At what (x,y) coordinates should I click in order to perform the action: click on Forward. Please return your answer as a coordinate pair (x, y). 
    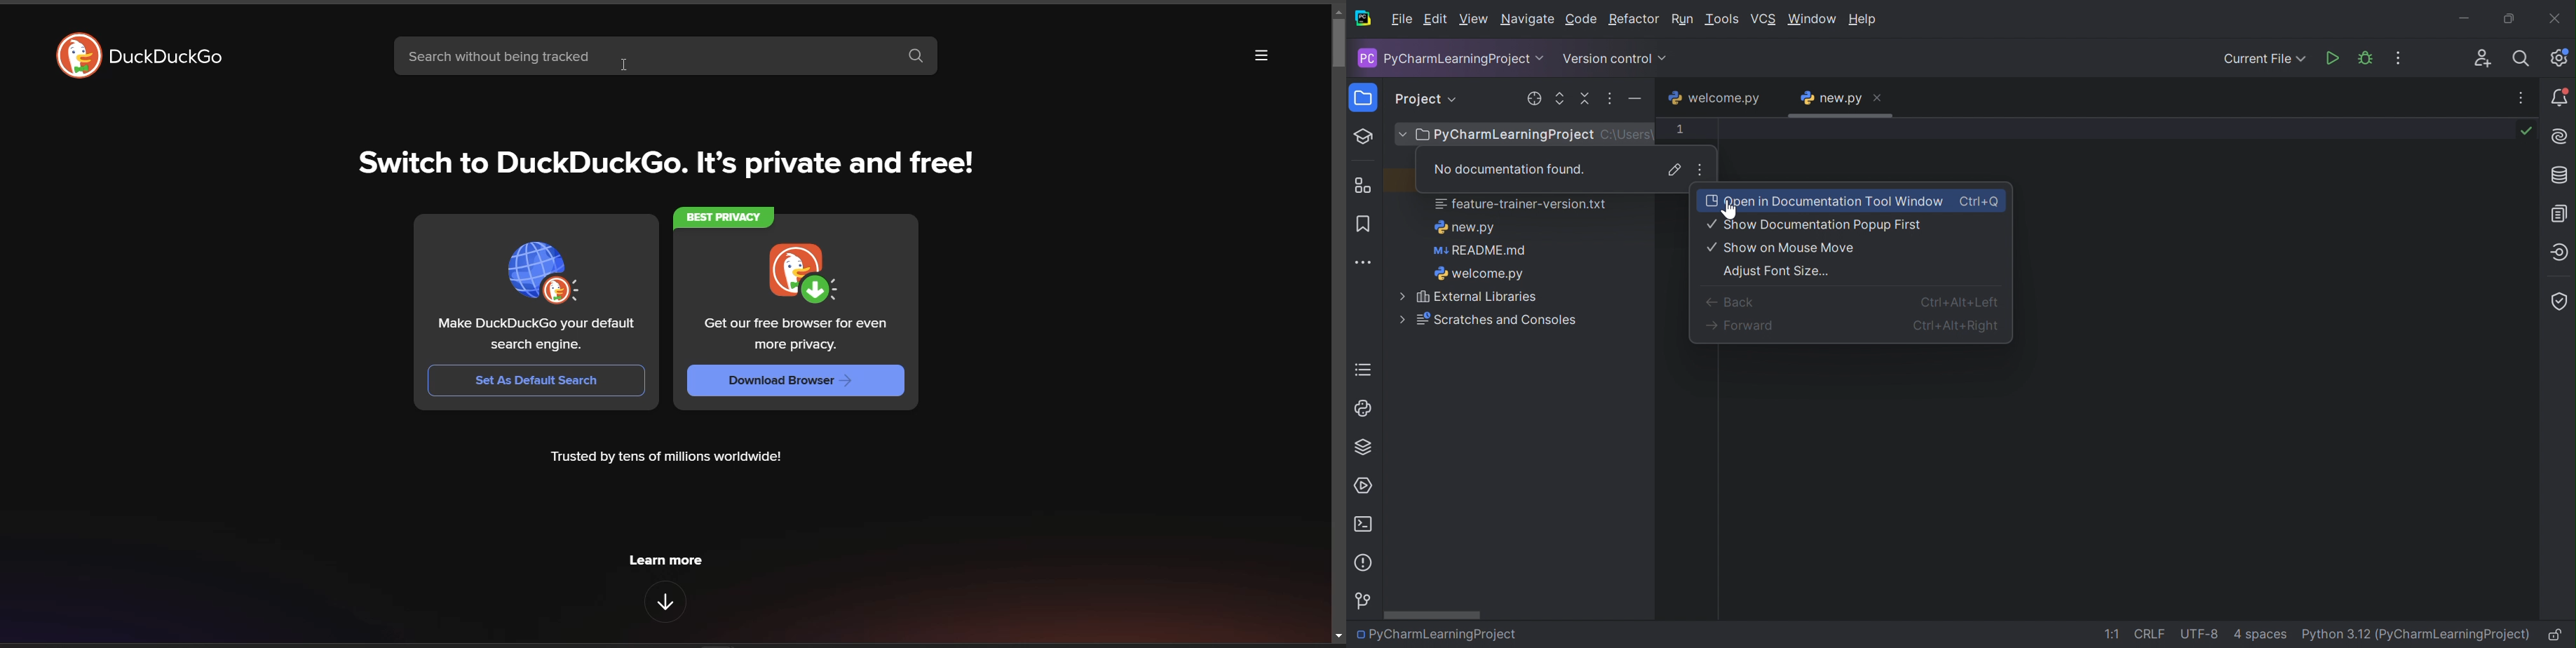
    Looking at the image, I should click on (1739, 326).